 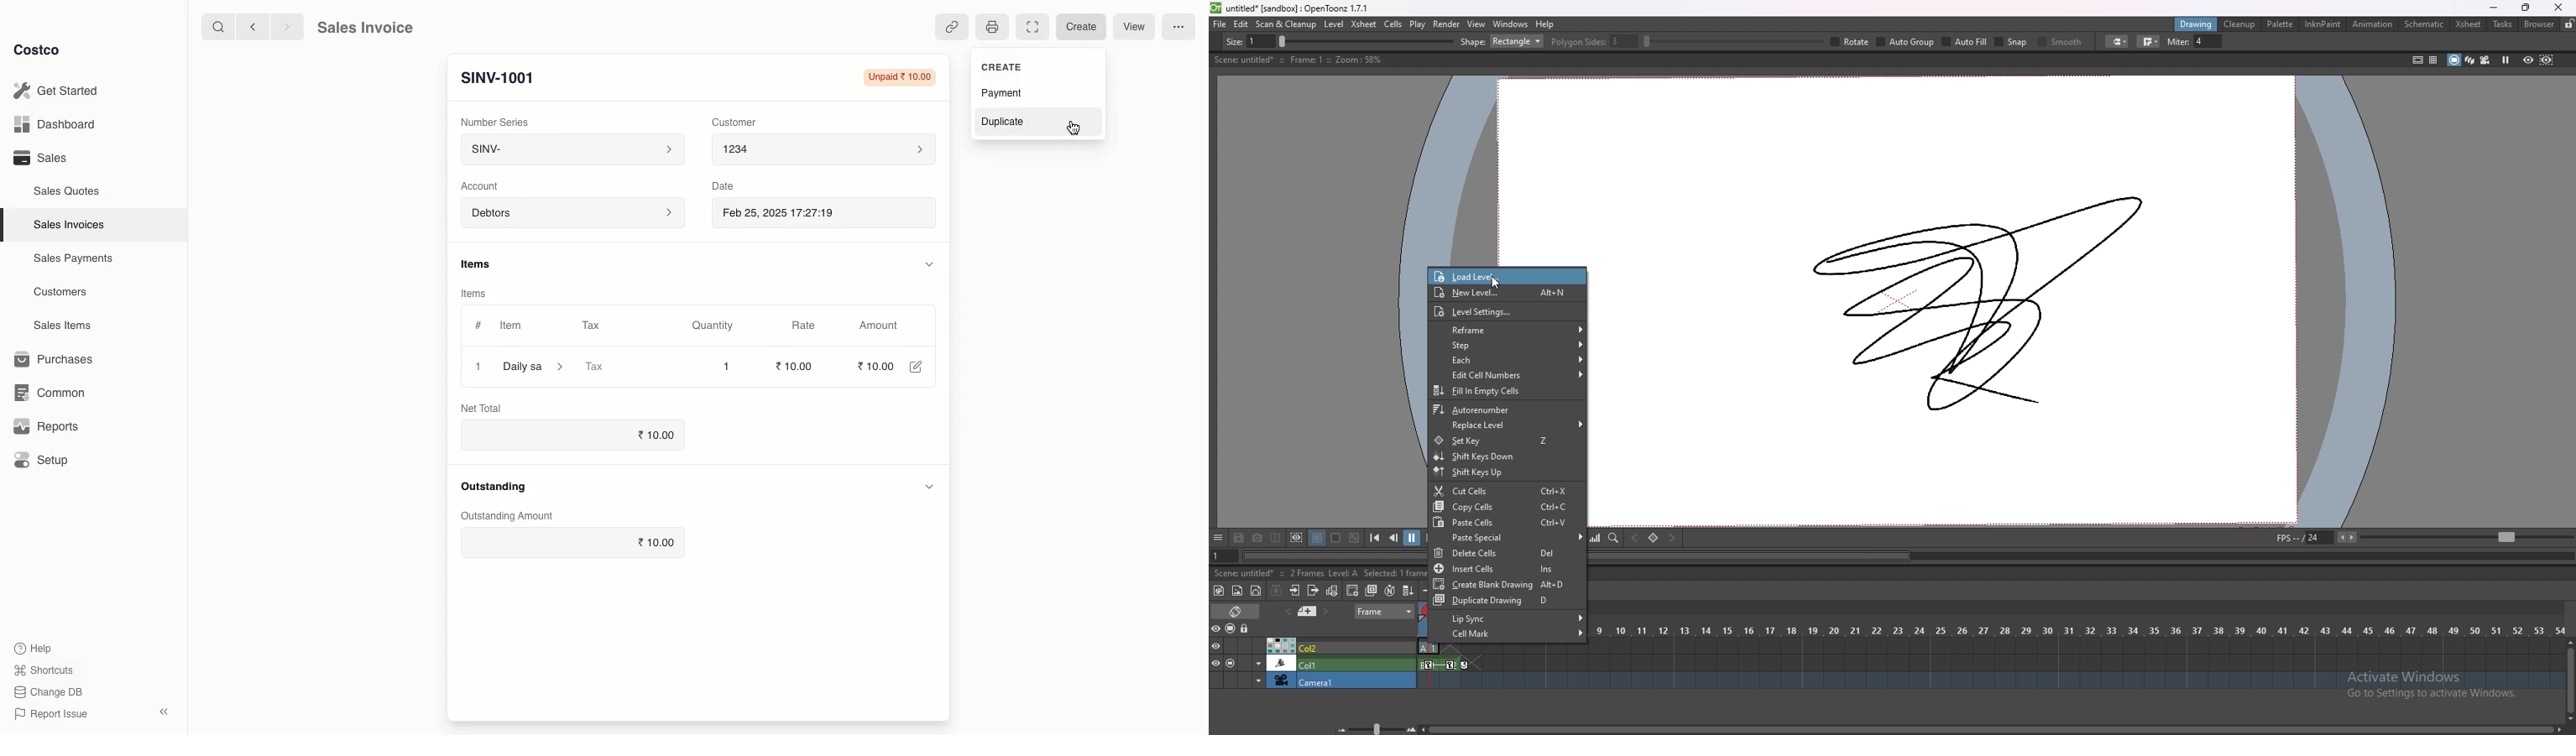 What do you see at coordinates (41, 159) in the screenshot?
I see `Sales` at bounding box center [41, 159].